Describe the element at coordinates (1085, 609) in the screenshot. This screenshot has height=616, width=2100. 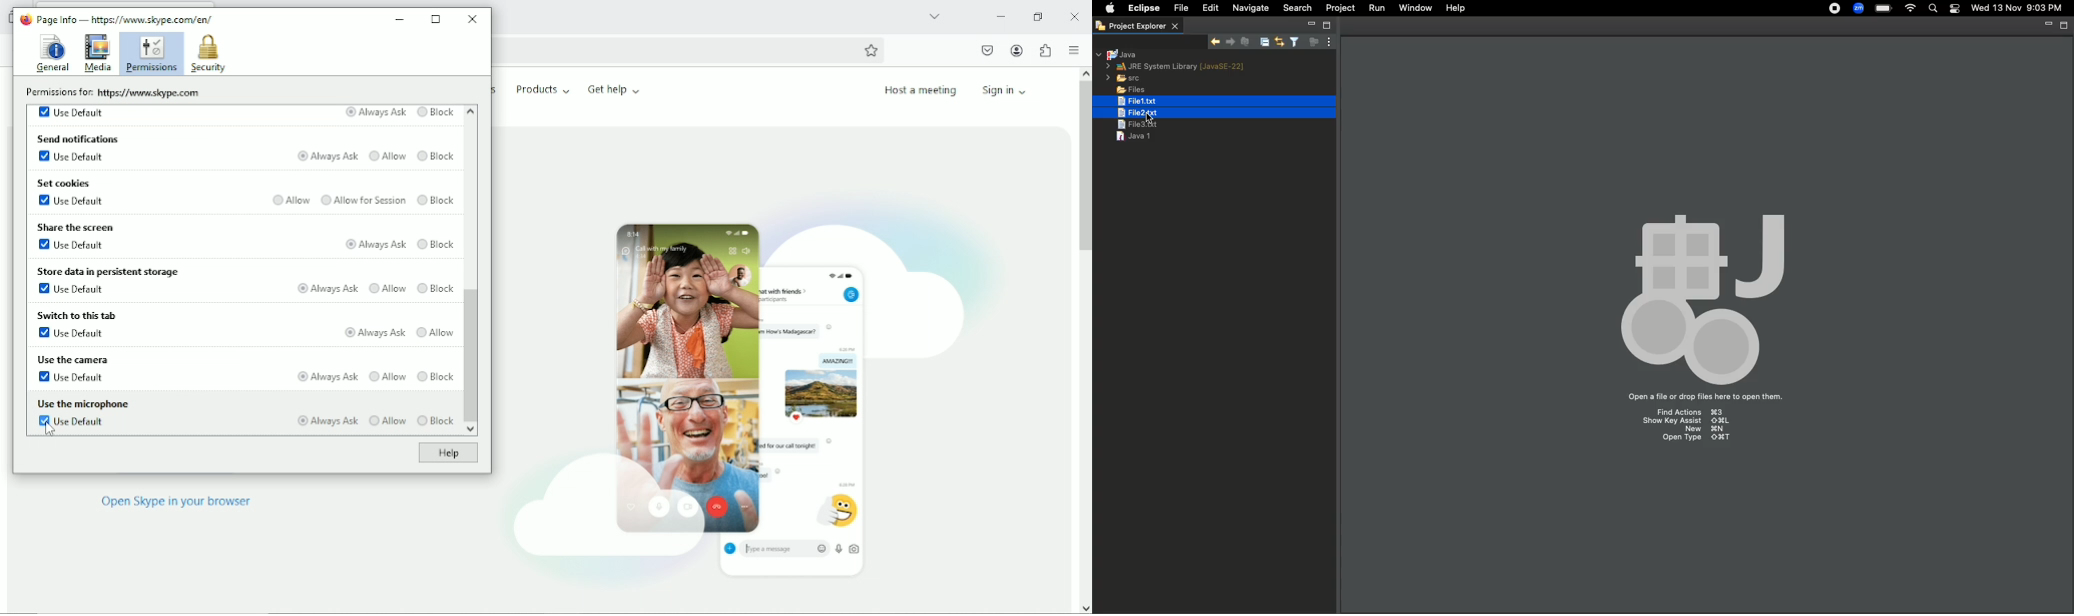
I see `scroll down` at that location.